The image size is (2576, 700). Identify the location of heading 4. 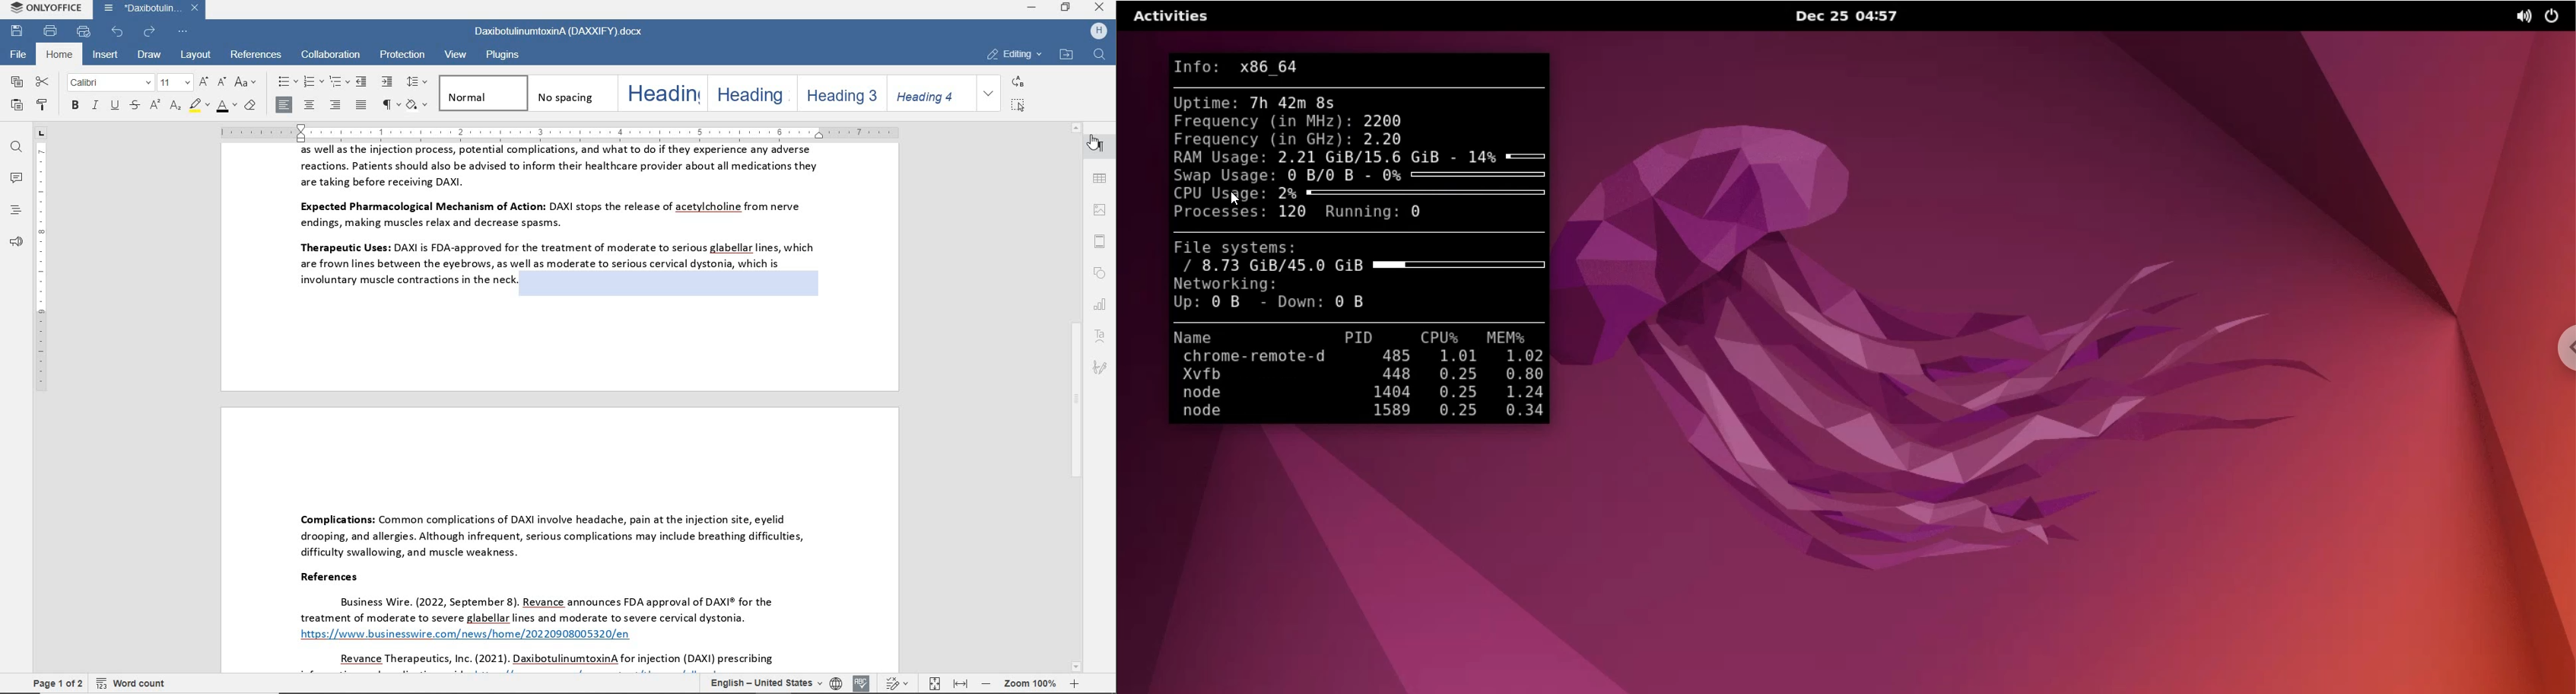
(927, 92).